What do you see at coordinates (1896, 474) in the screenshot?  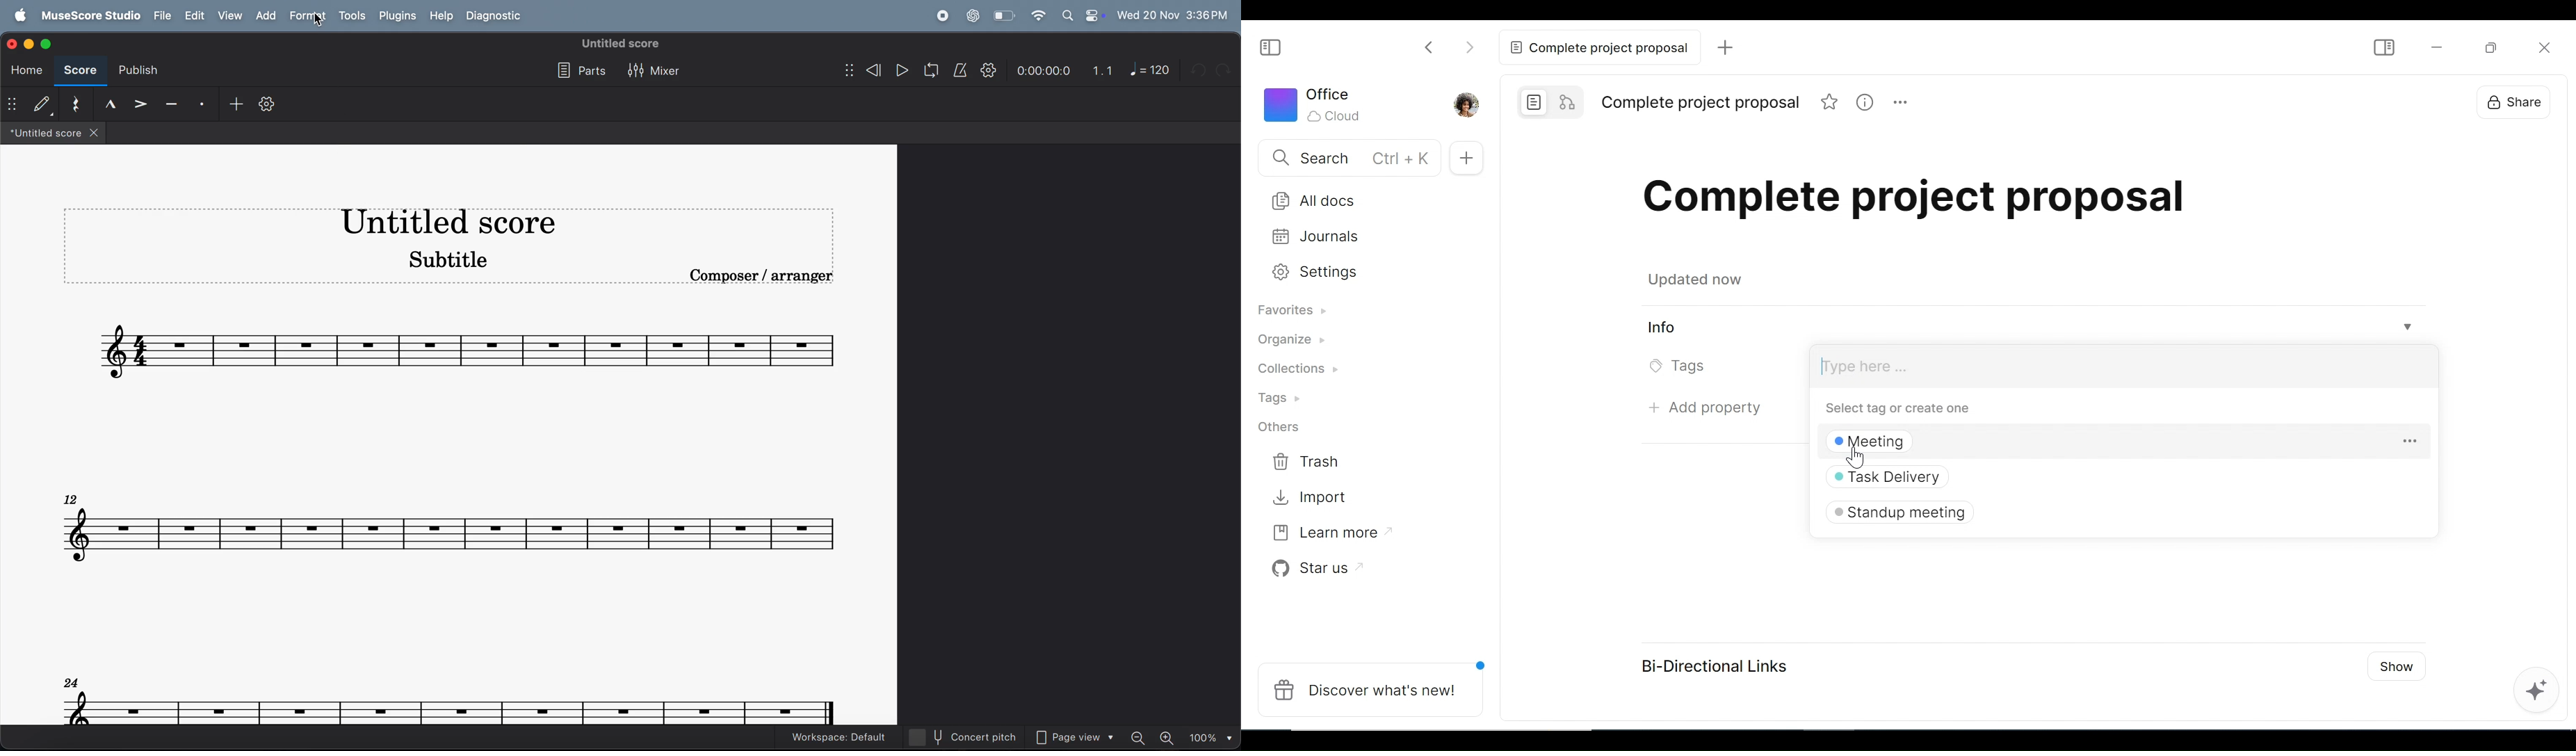 I see `Task Delivery` at bounding box center [1896, 474].